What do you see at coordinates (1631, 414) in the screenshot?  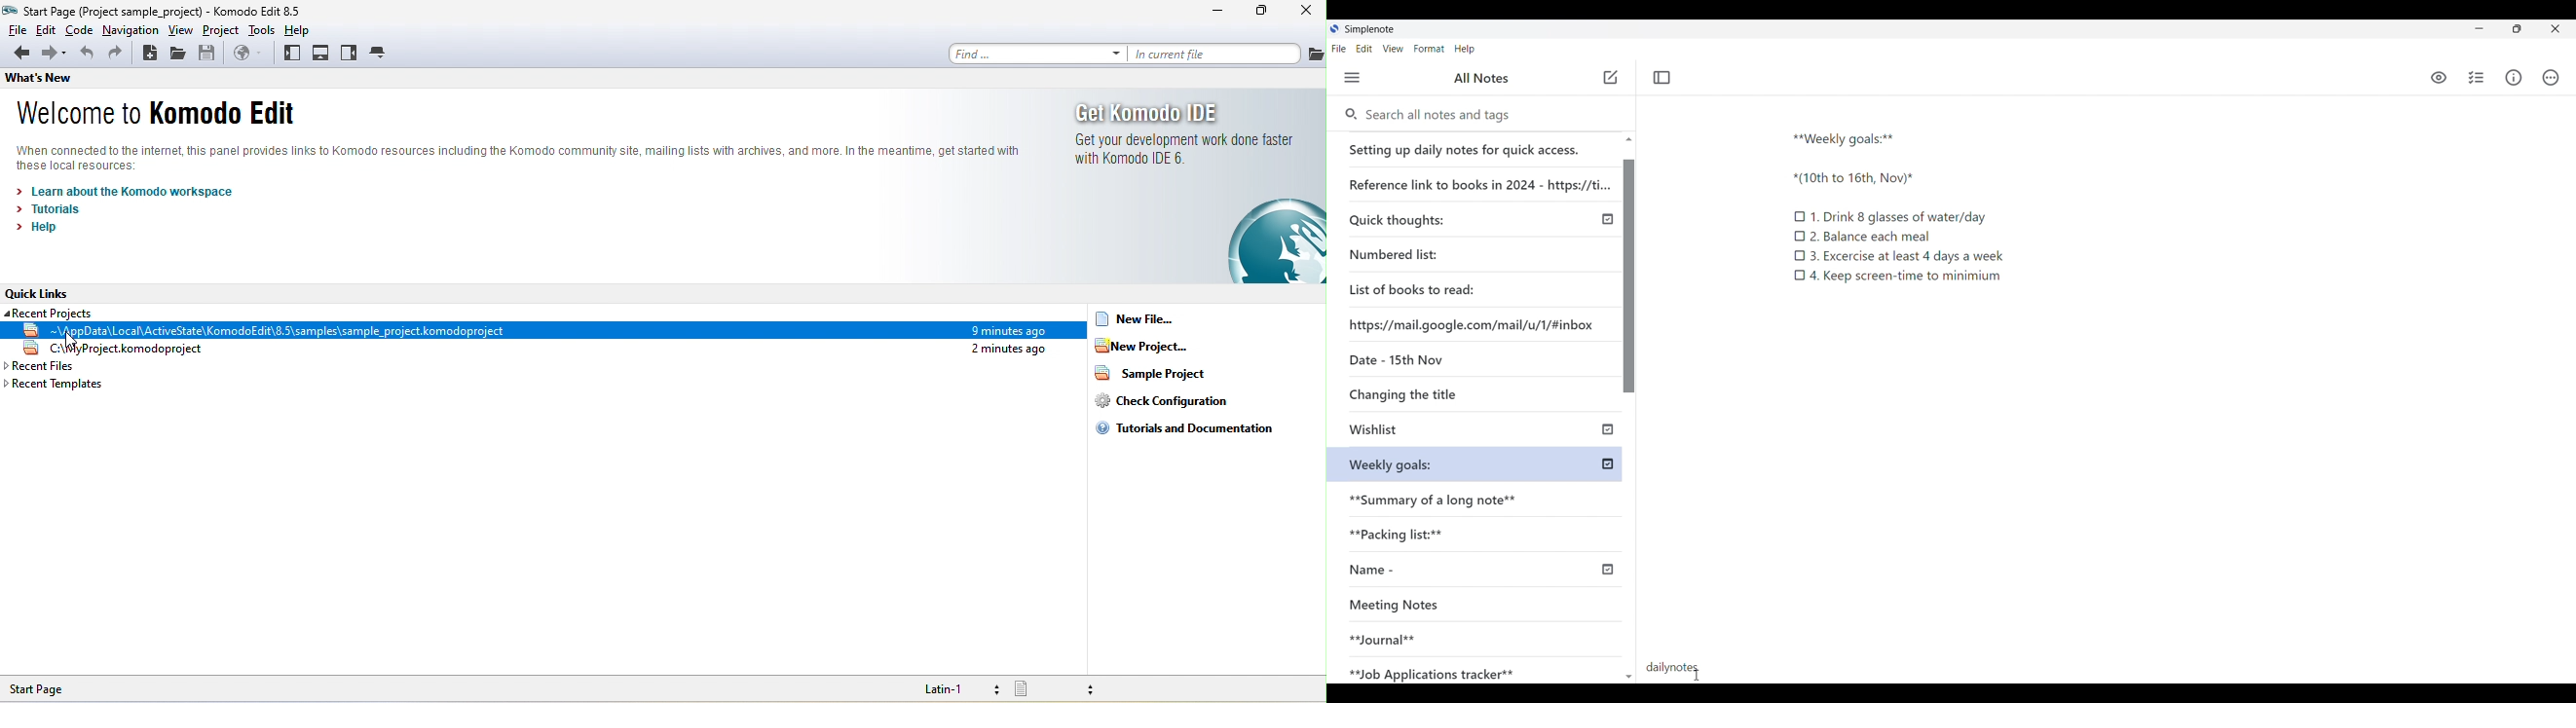 I see `Vertical slide bar` at bounding box center [1631, 414].